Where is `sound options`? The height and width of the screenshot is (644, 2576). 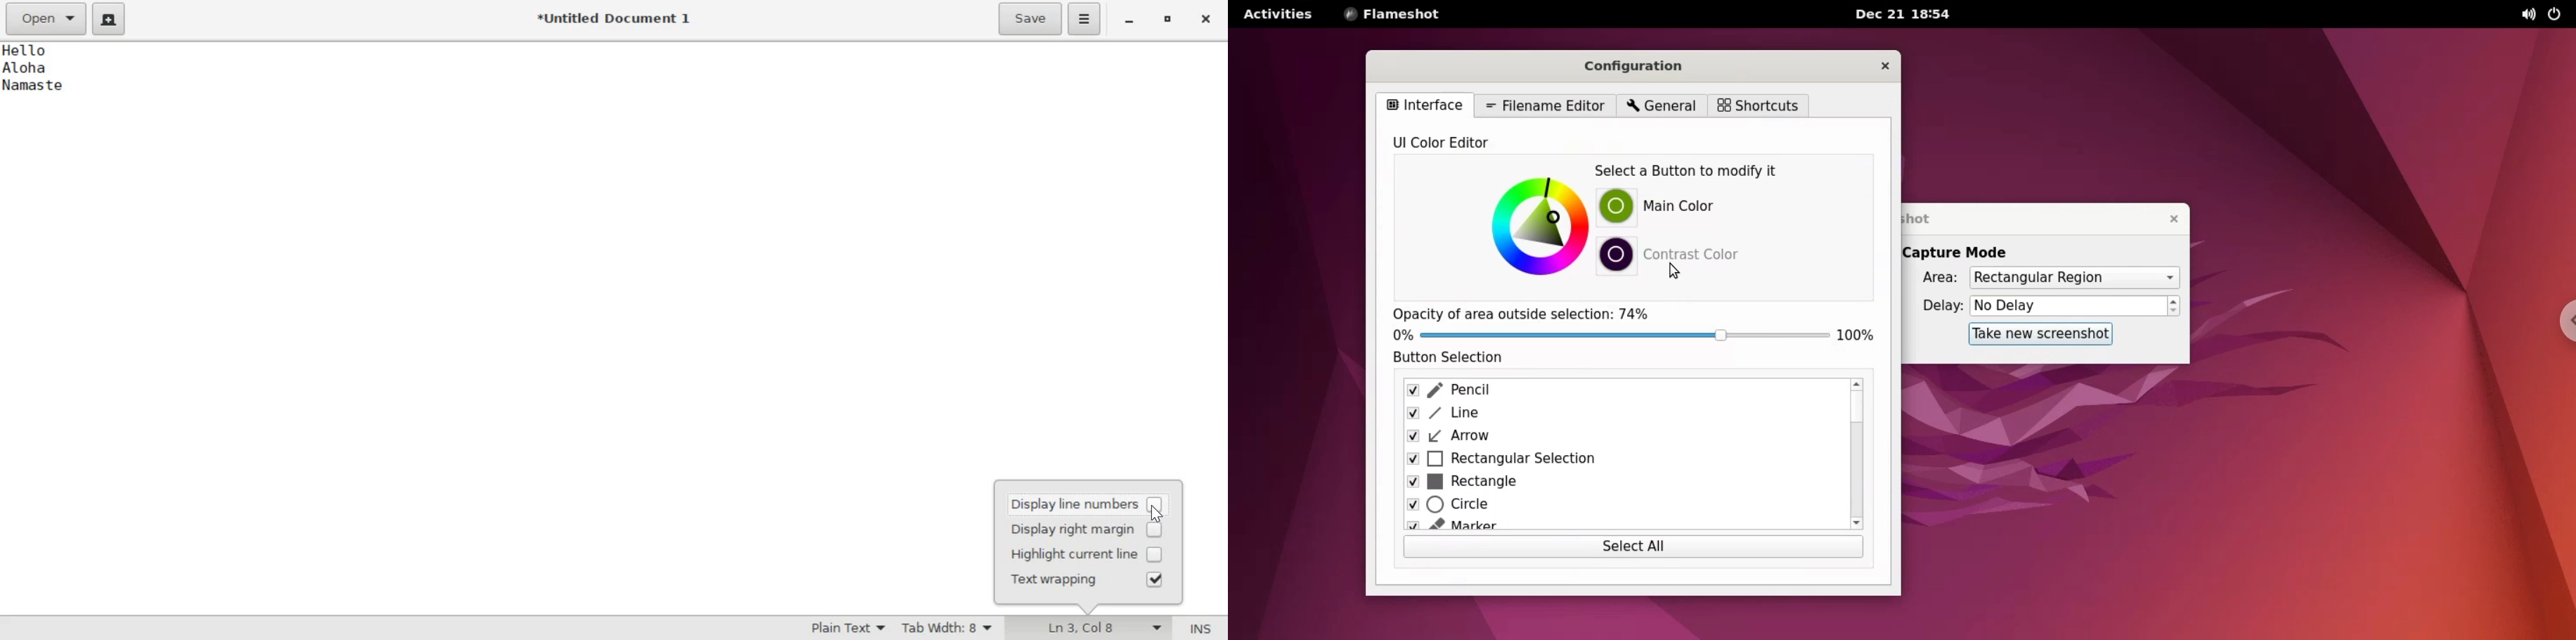 sound options is located at coordinates (2530, 15).